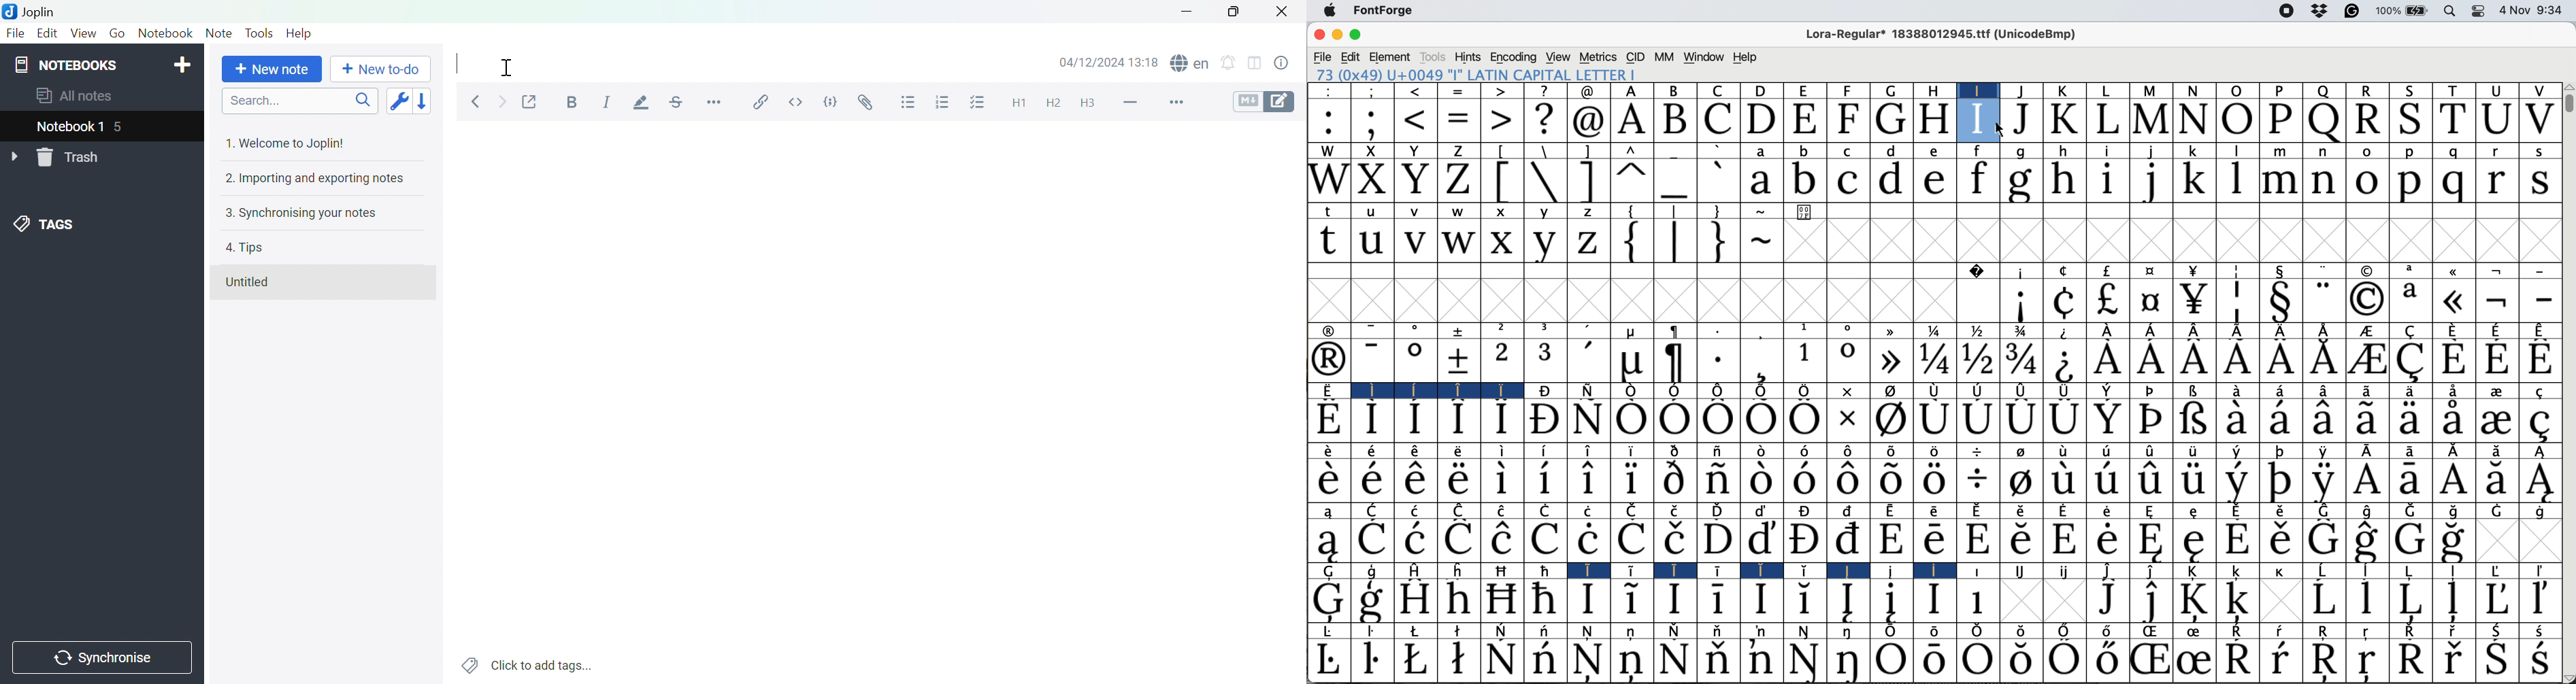 This screenshot has height=700, width=2576. Describe the element at coordinates (1846, 481) in the screenshot. I see `Symbol` at that location.